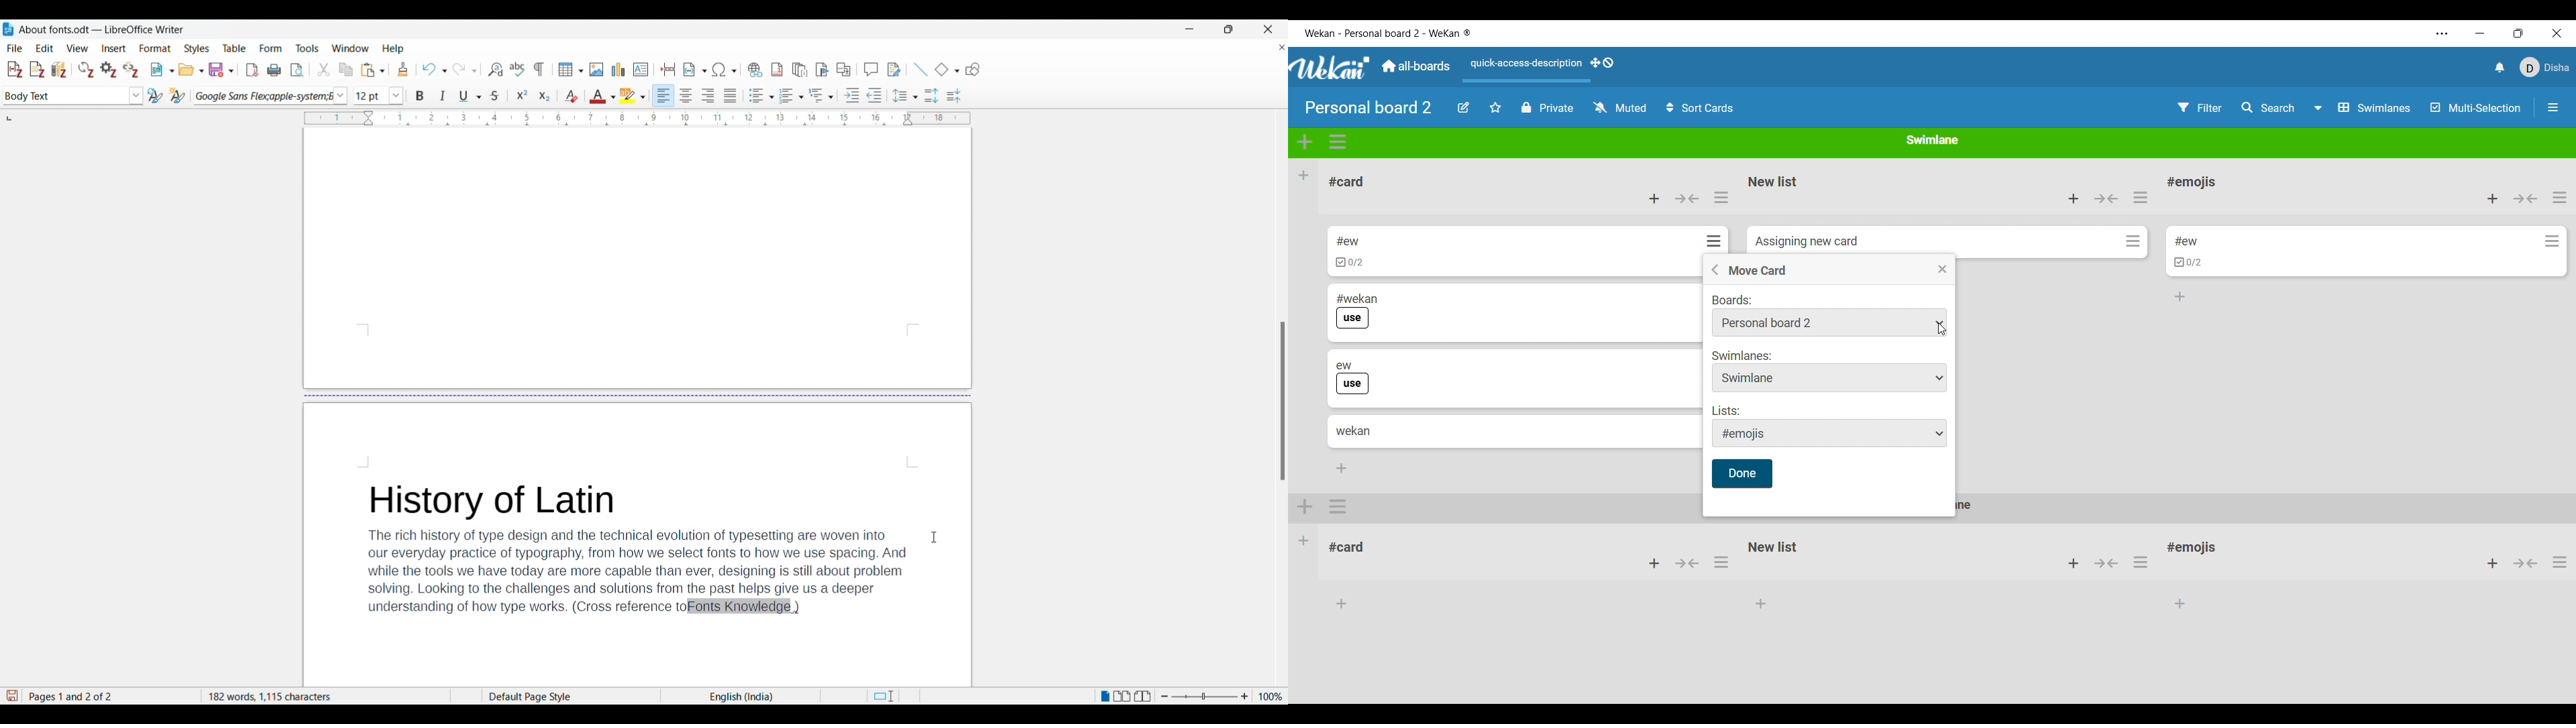 The height and width of the screenshot is (728, 2576). Describe the element at coordinates (495, 96) in the screenshot. I see `Strike through` at that location.